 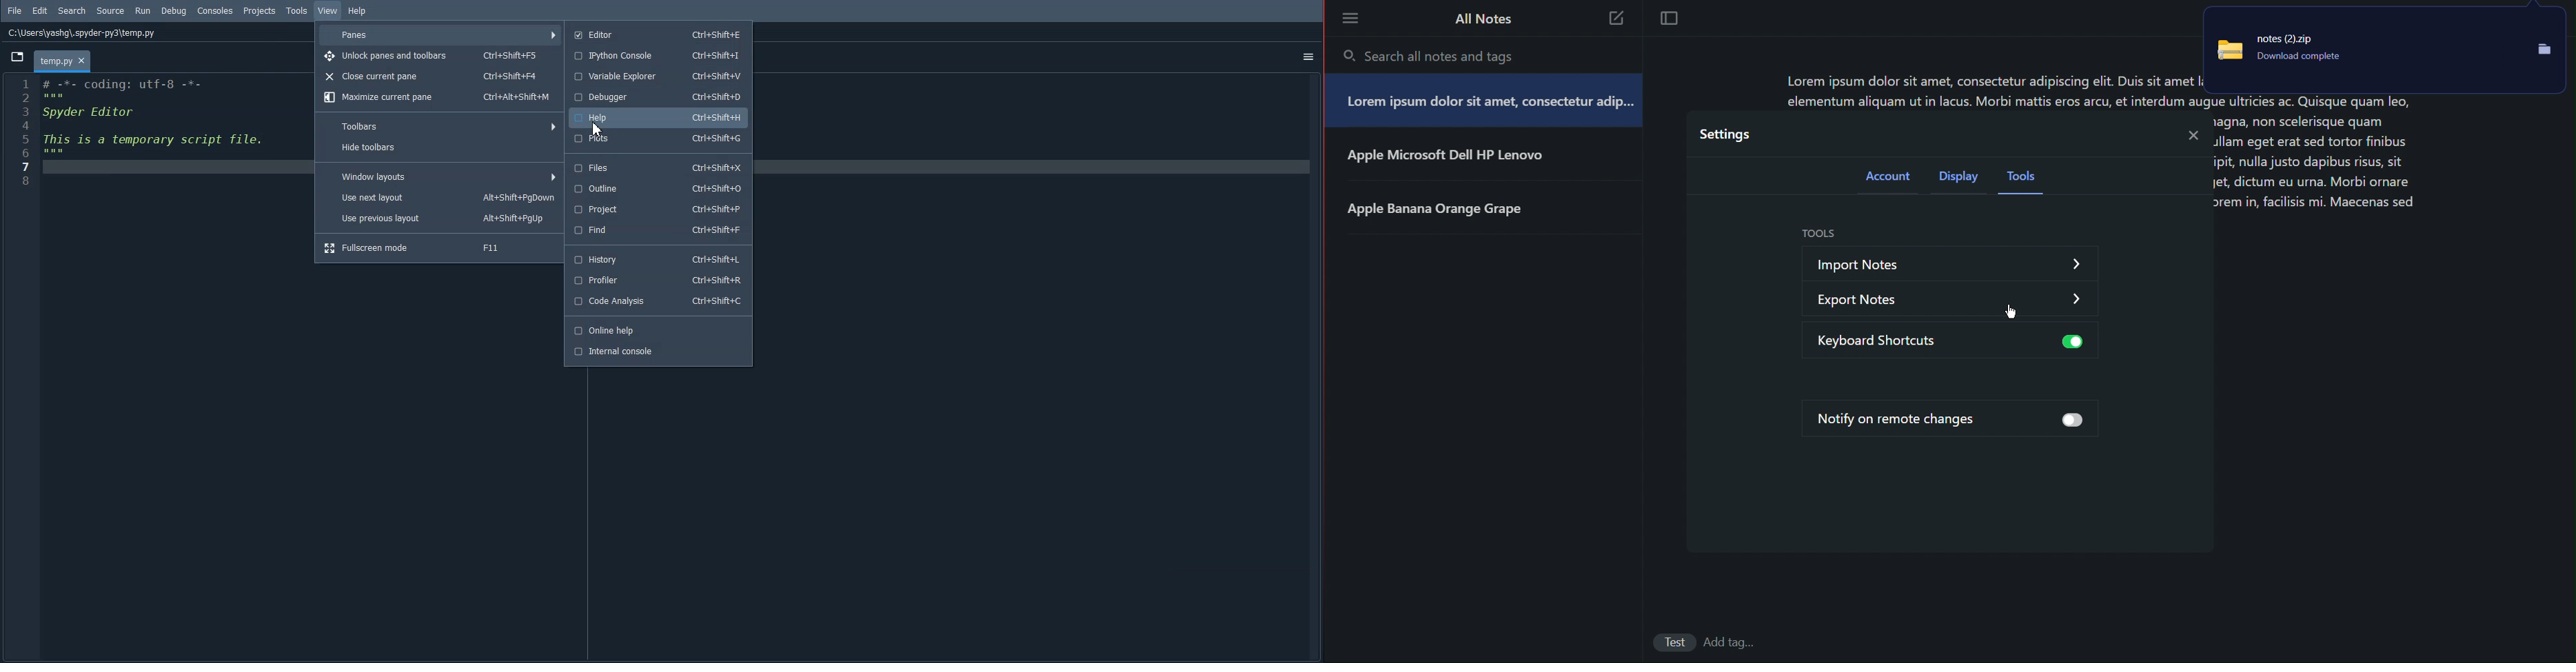 I want to click on Close, so click(x=2191, y=135).